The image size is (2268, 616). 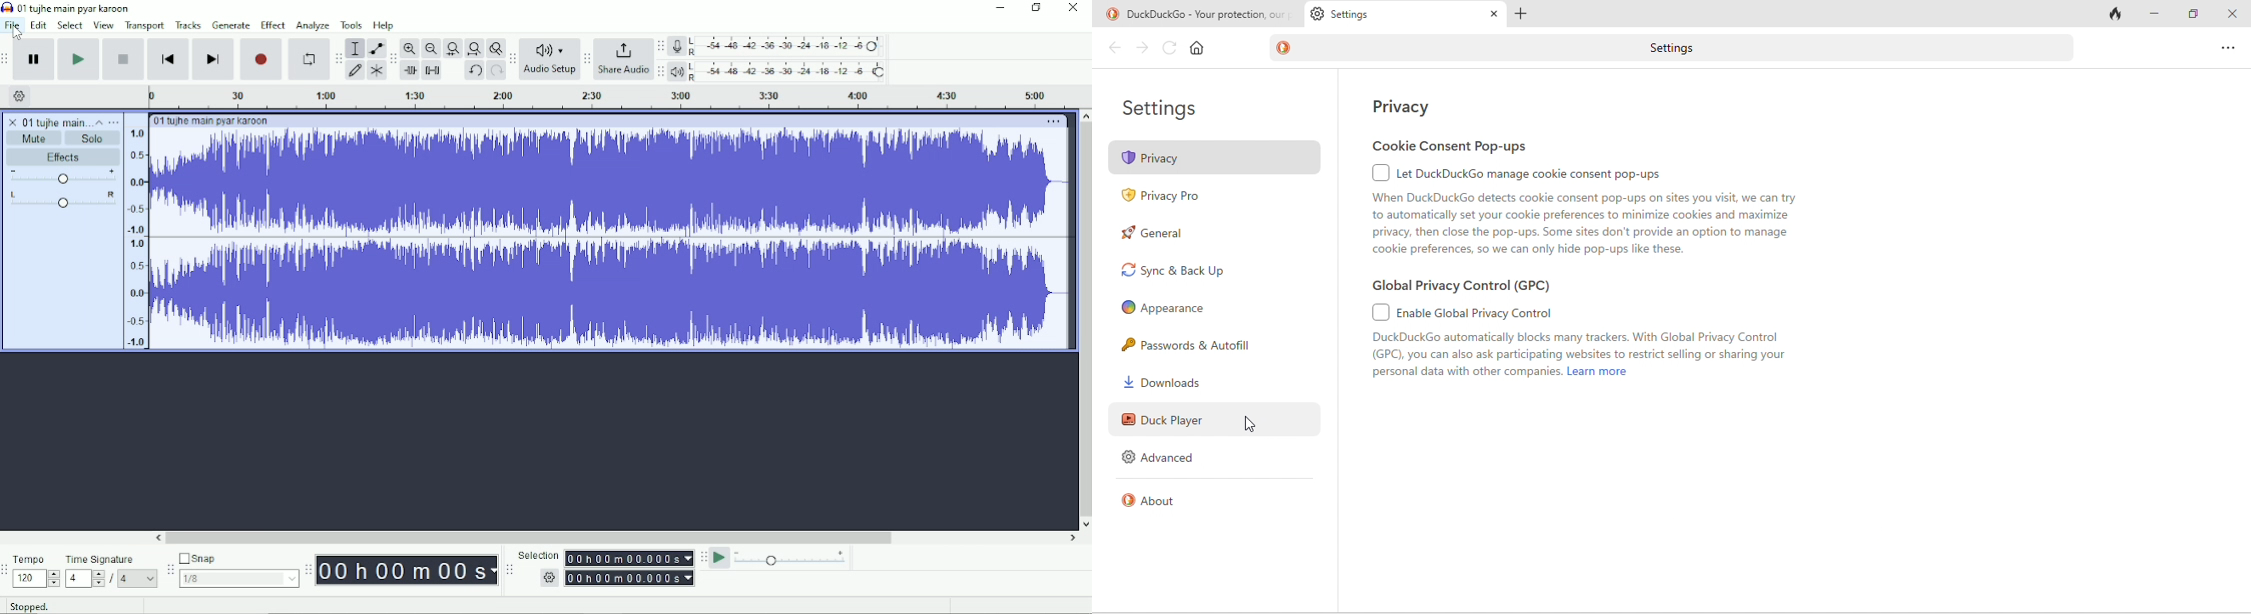 What do you see at coordinates (1466, 287) in the screenshot?
I see `global privacy control(GPC)` at bounding box center [1466, 287].